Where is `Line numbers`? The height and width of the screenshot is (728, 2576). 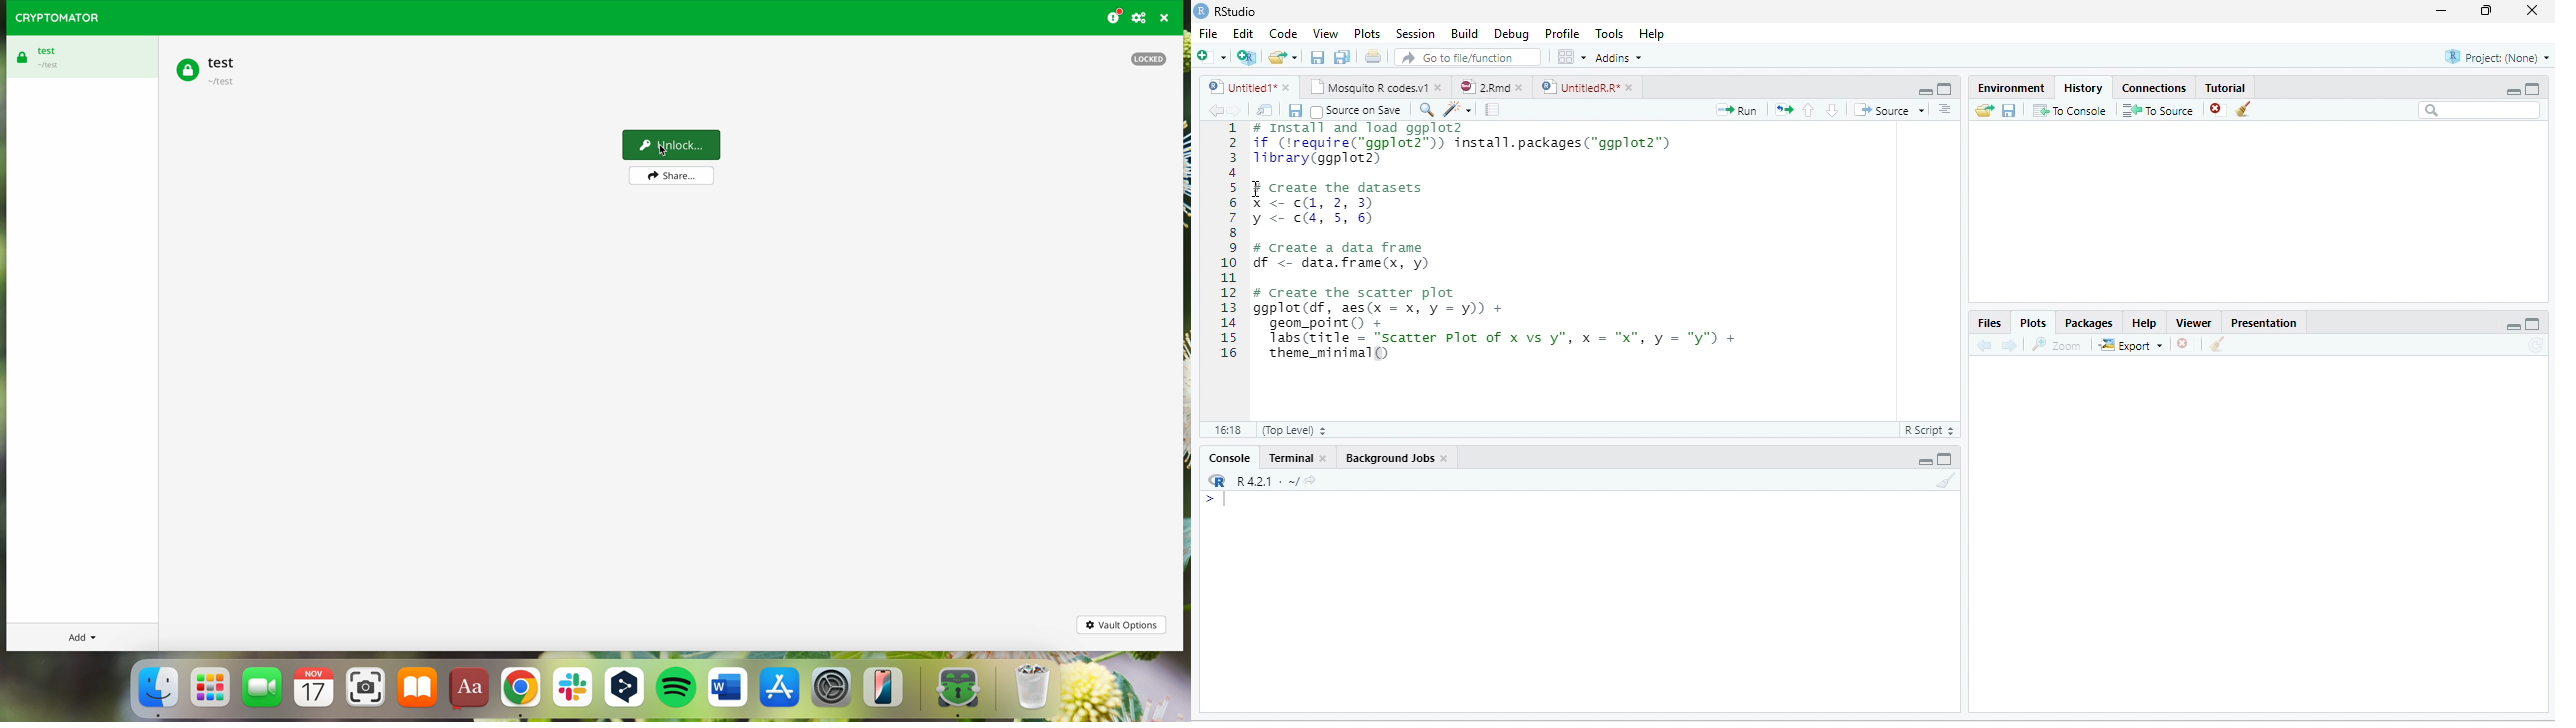
Line numbers is located at coordinates (1227, 243).